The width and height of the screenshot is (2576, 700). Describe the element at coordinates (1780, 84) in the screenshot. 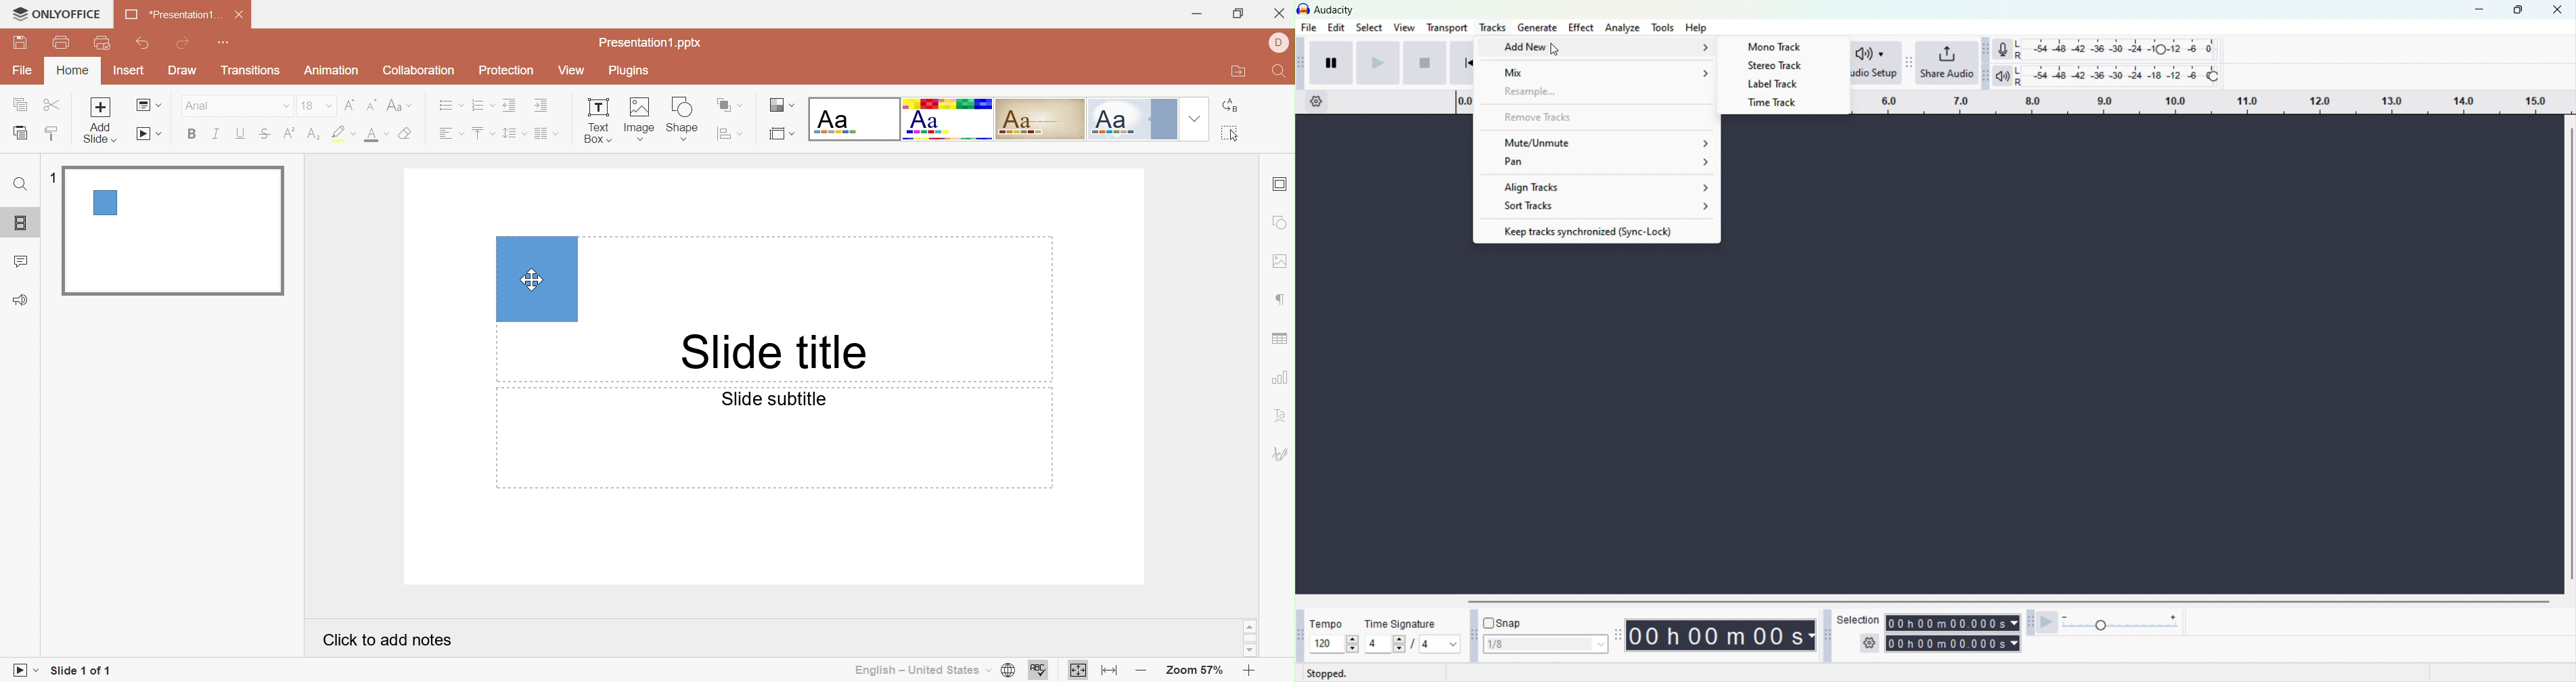

I see `Label track` at that location.